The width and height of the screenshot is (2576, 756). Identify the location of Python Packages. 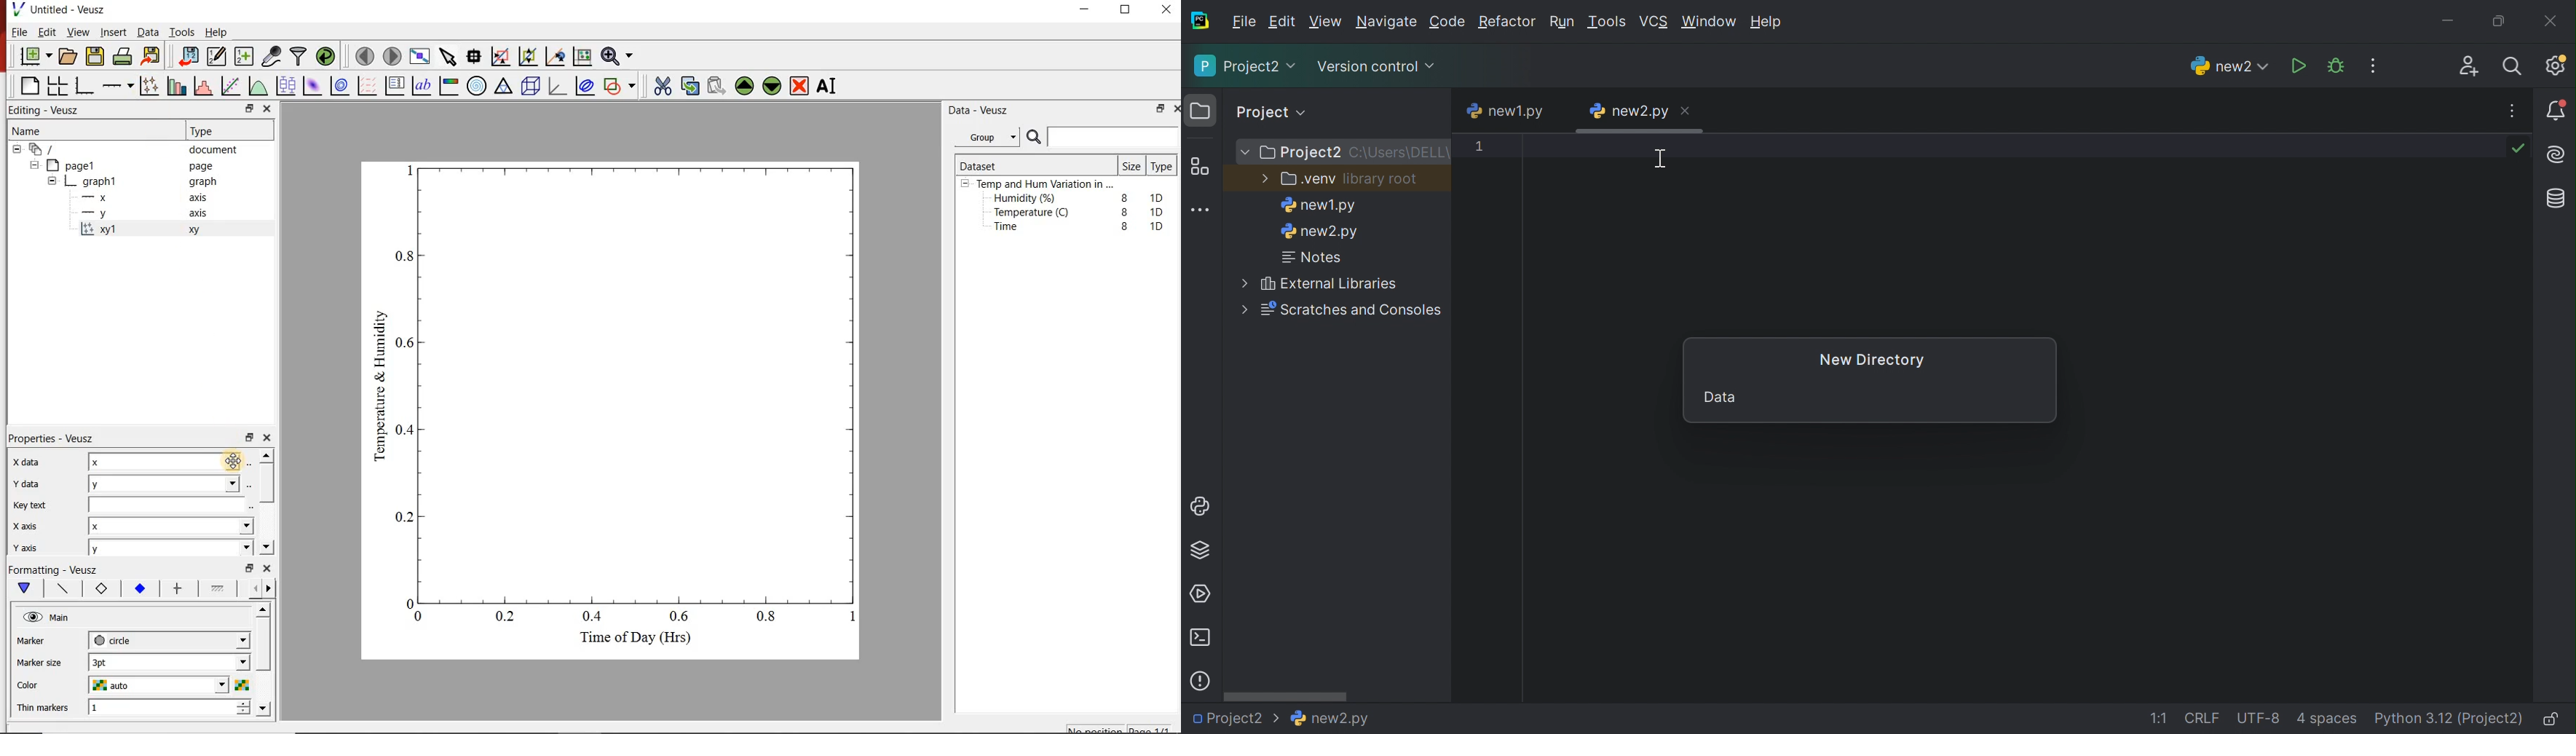
(1203, 553).